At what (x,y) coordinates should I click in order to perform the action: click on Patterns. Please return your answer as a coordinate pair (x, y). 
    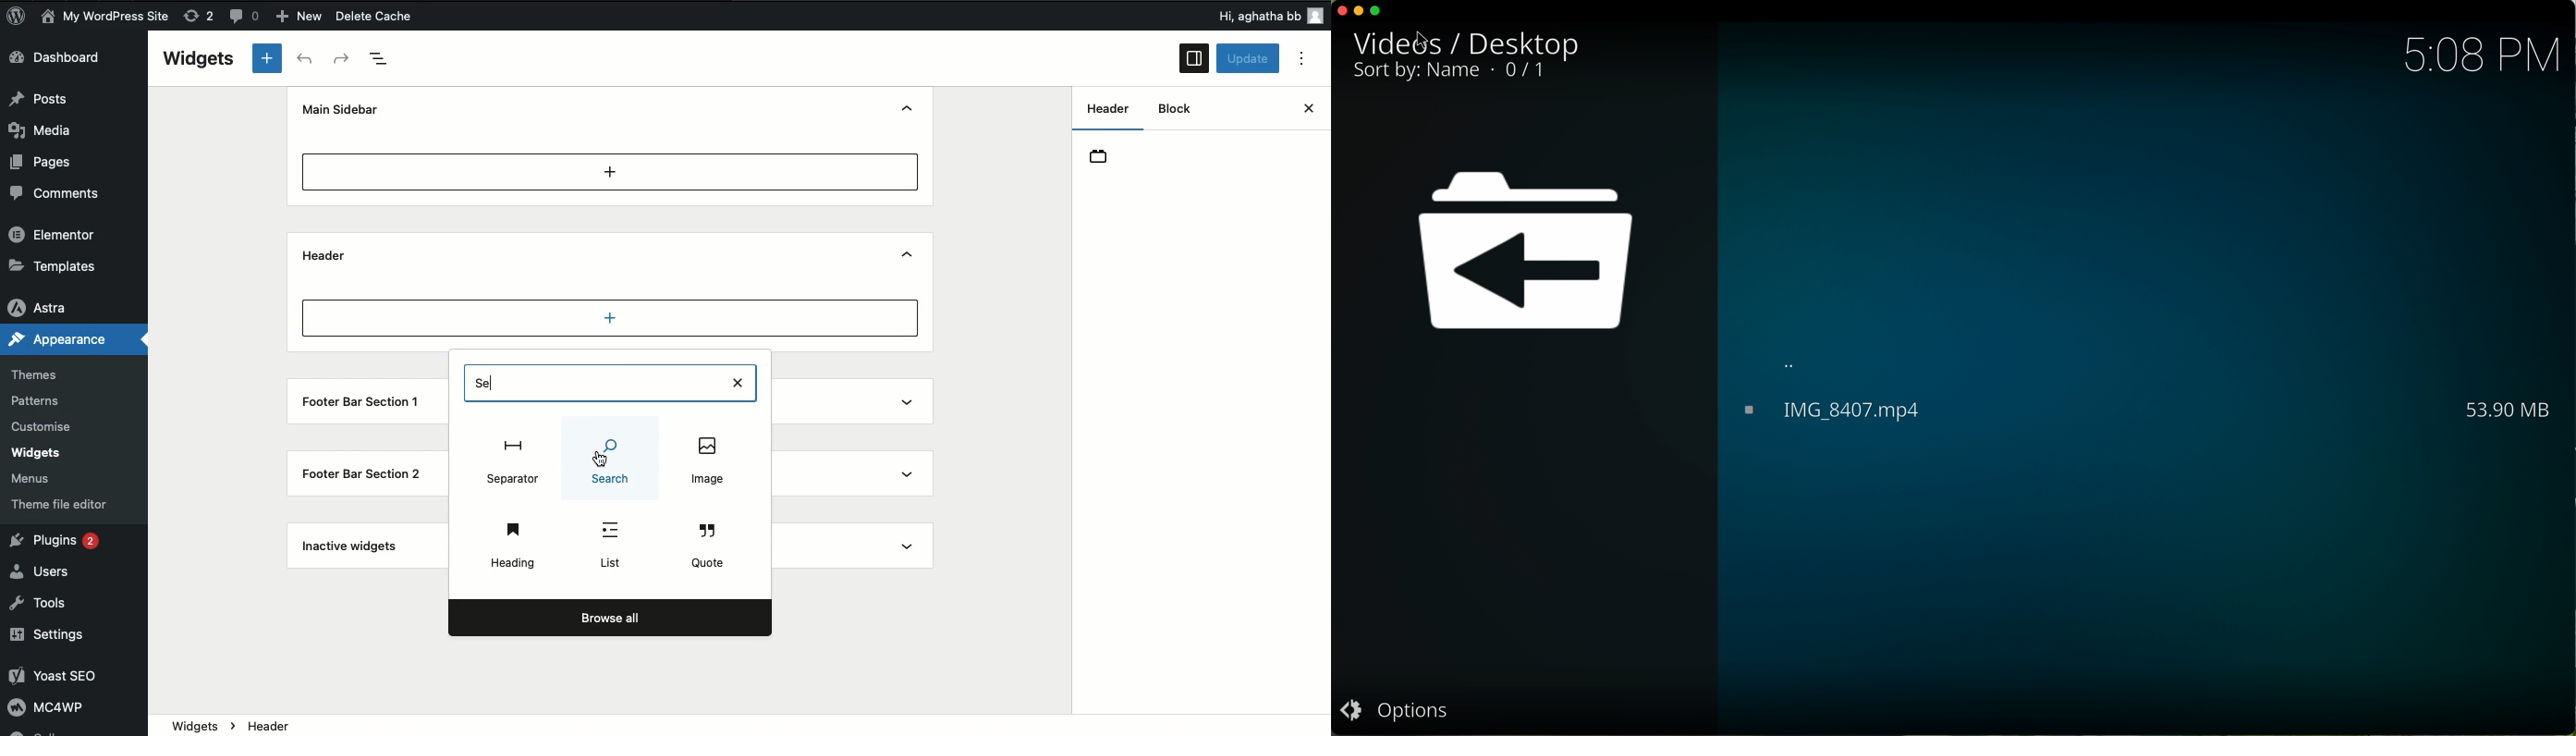
    Looking at the image, I should click on (41, 401).